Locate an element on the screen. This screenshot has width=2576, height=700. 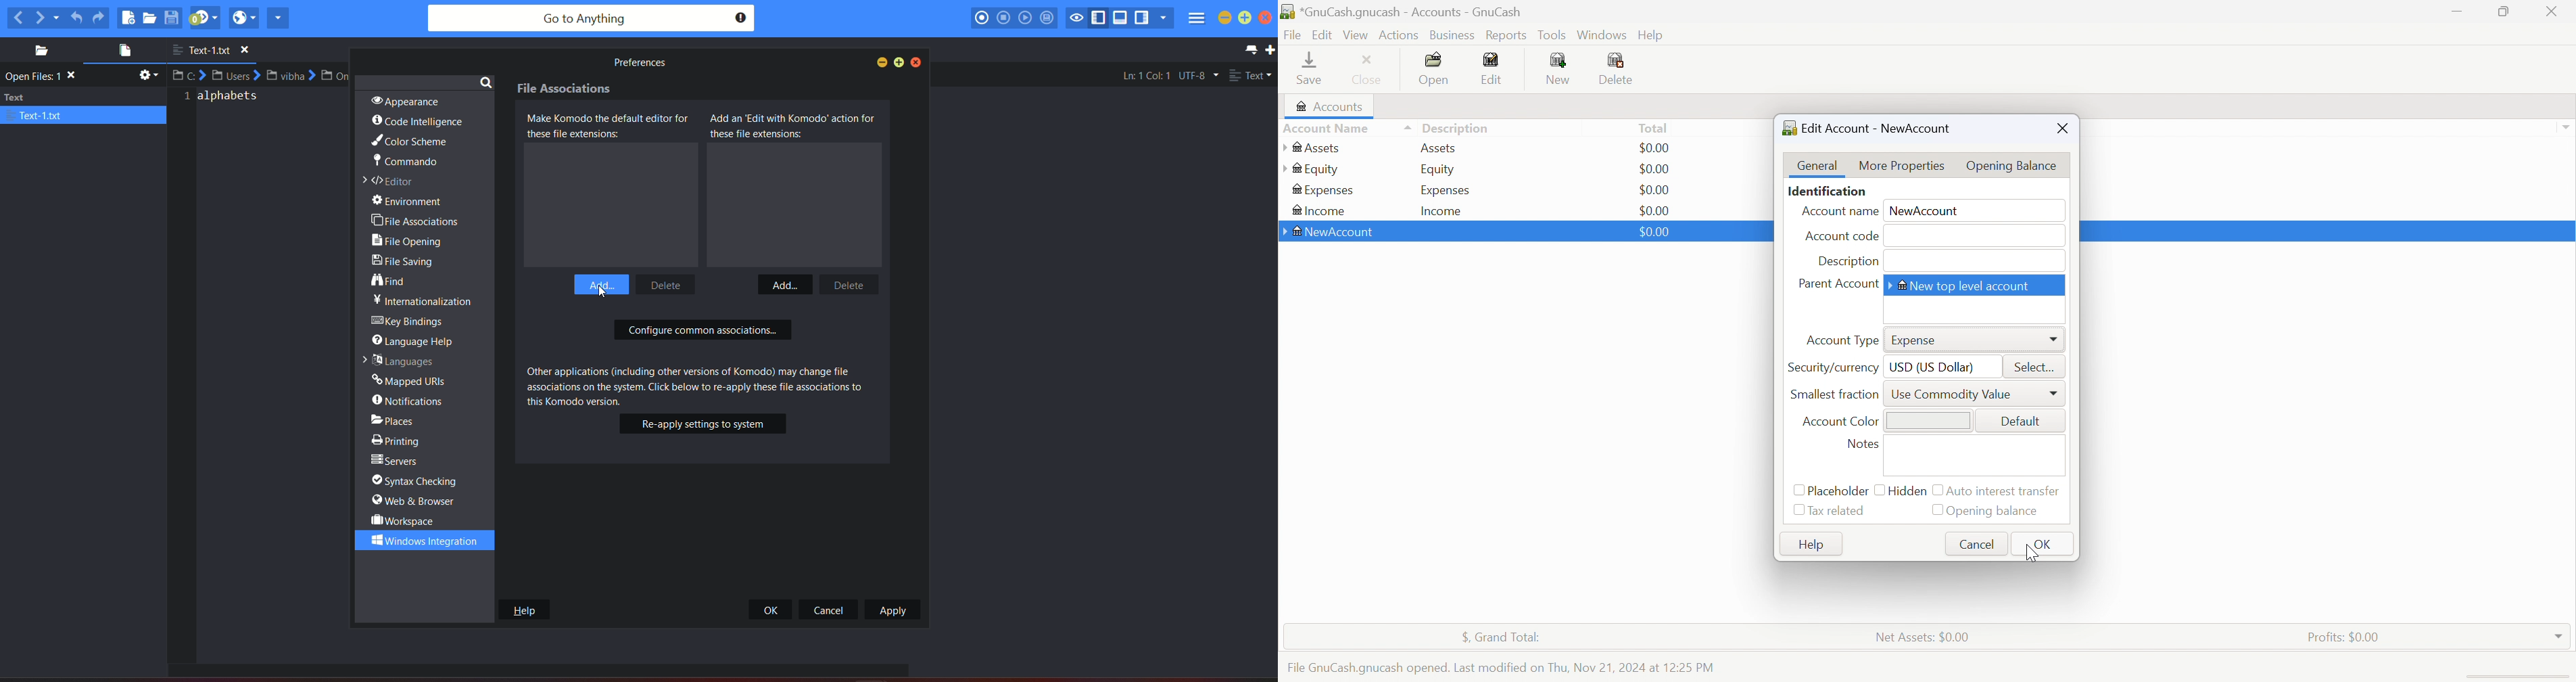
$0.00 is located at coordinates (1653, 169).